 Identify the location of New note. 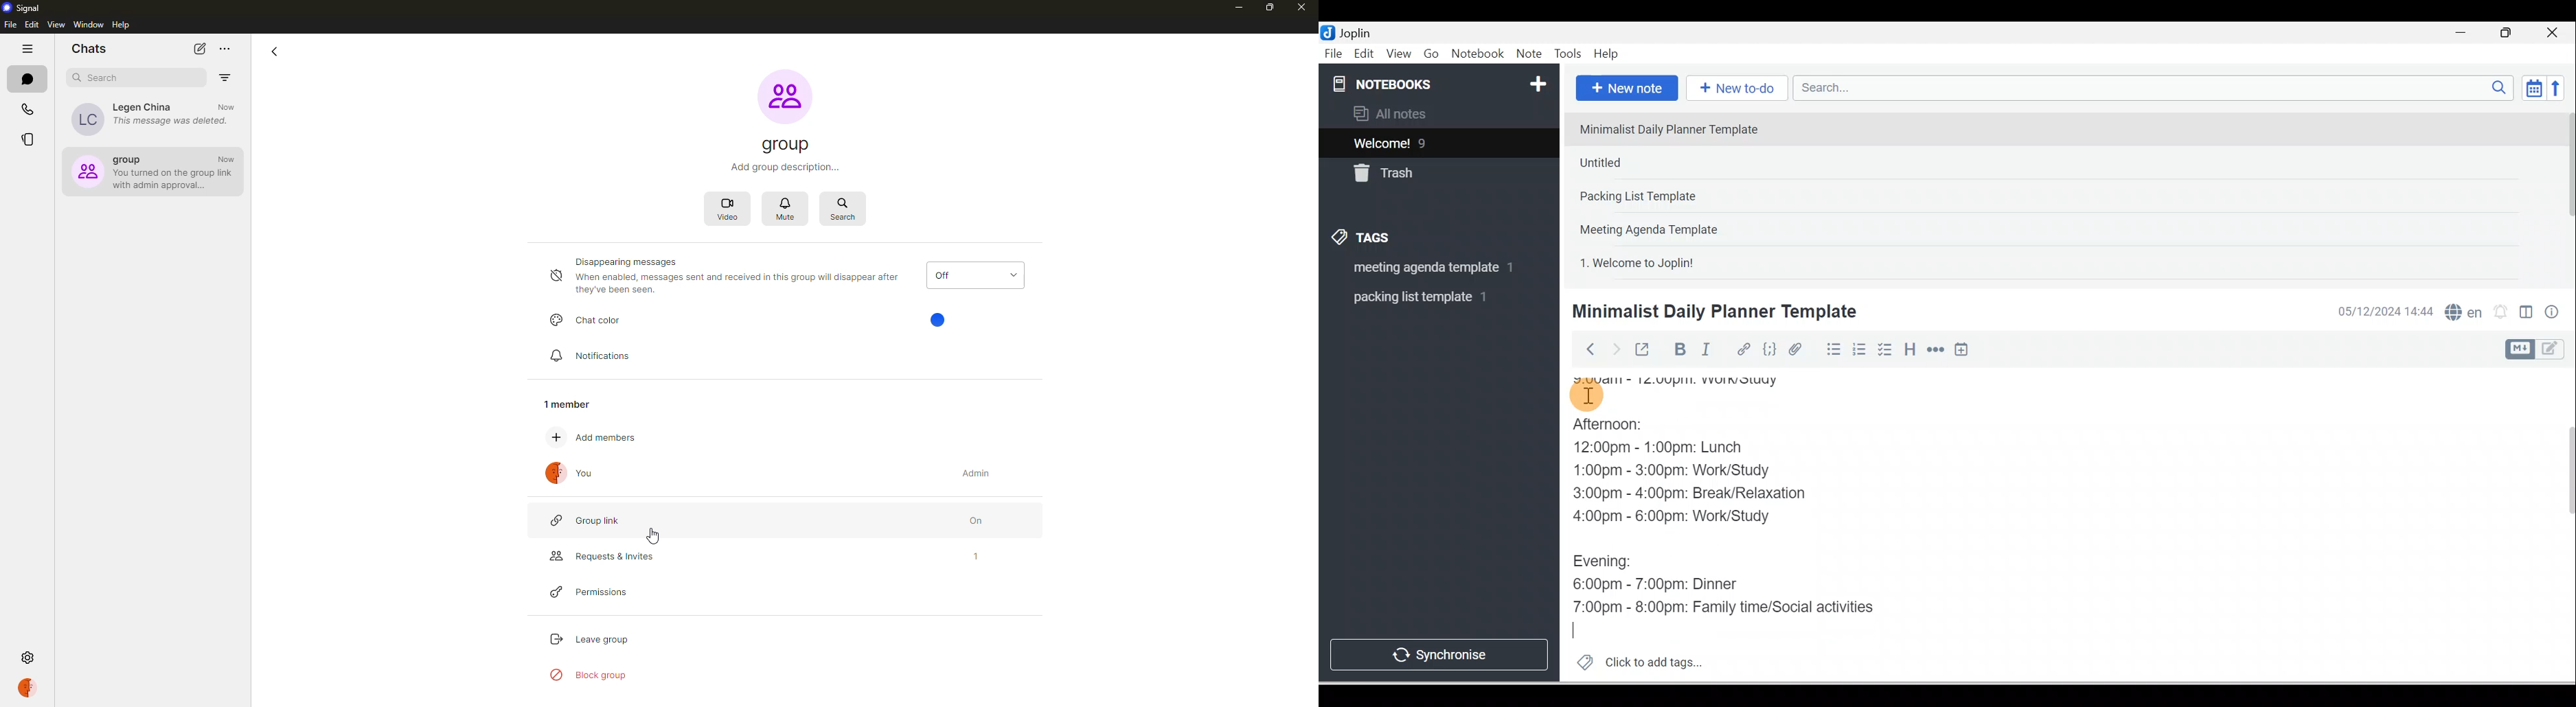
(1624, 89).